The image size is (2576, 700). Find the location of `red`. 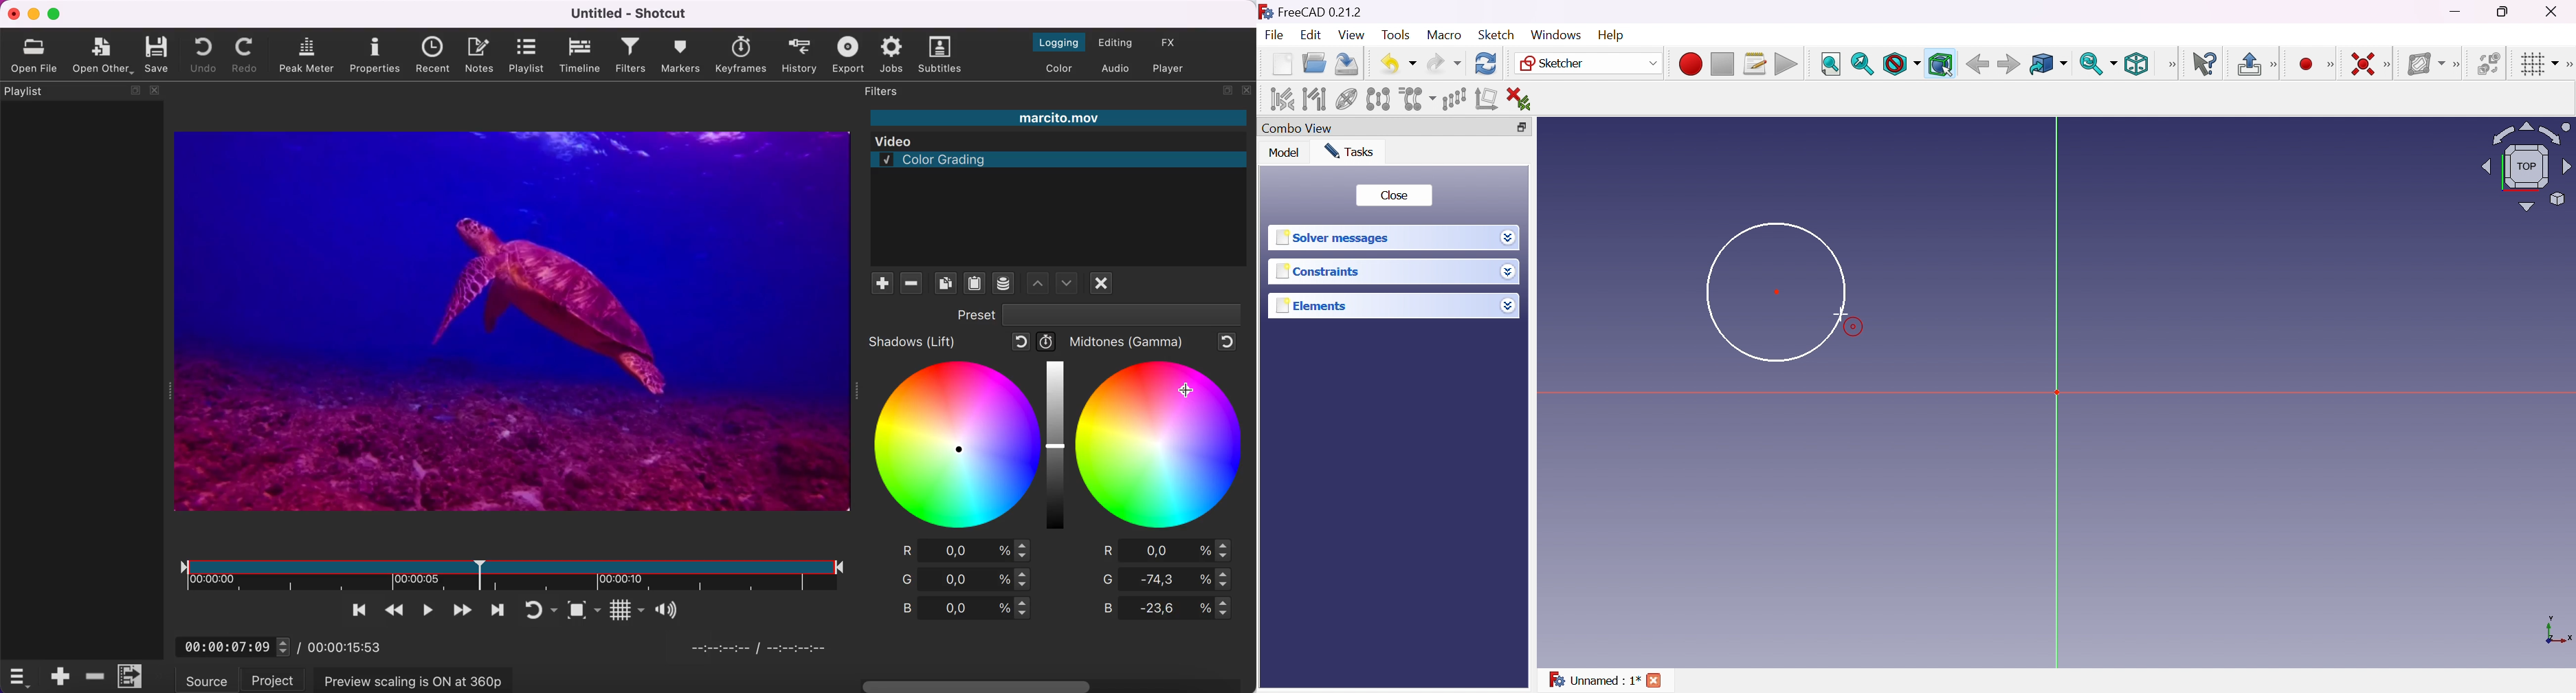

red is located at coordinates (966, 549).